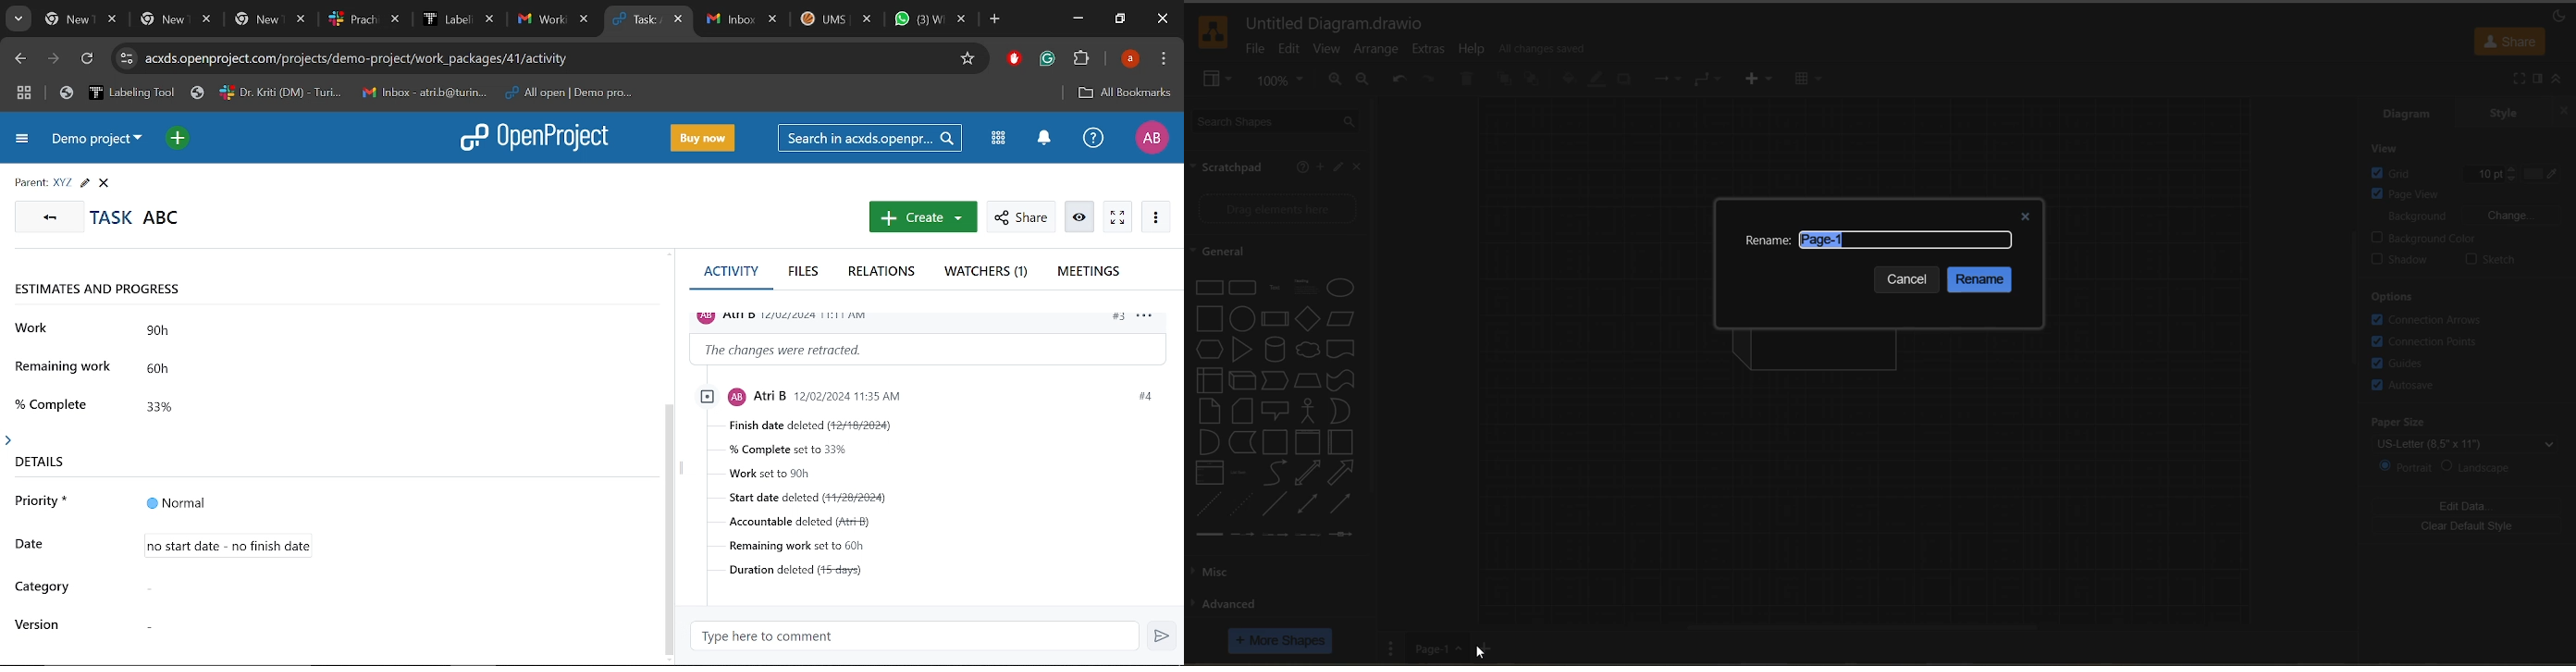 Image resolution: width=2576 pixels, height=672 pixels. I want to click on waypoints, so click(1711, 80).